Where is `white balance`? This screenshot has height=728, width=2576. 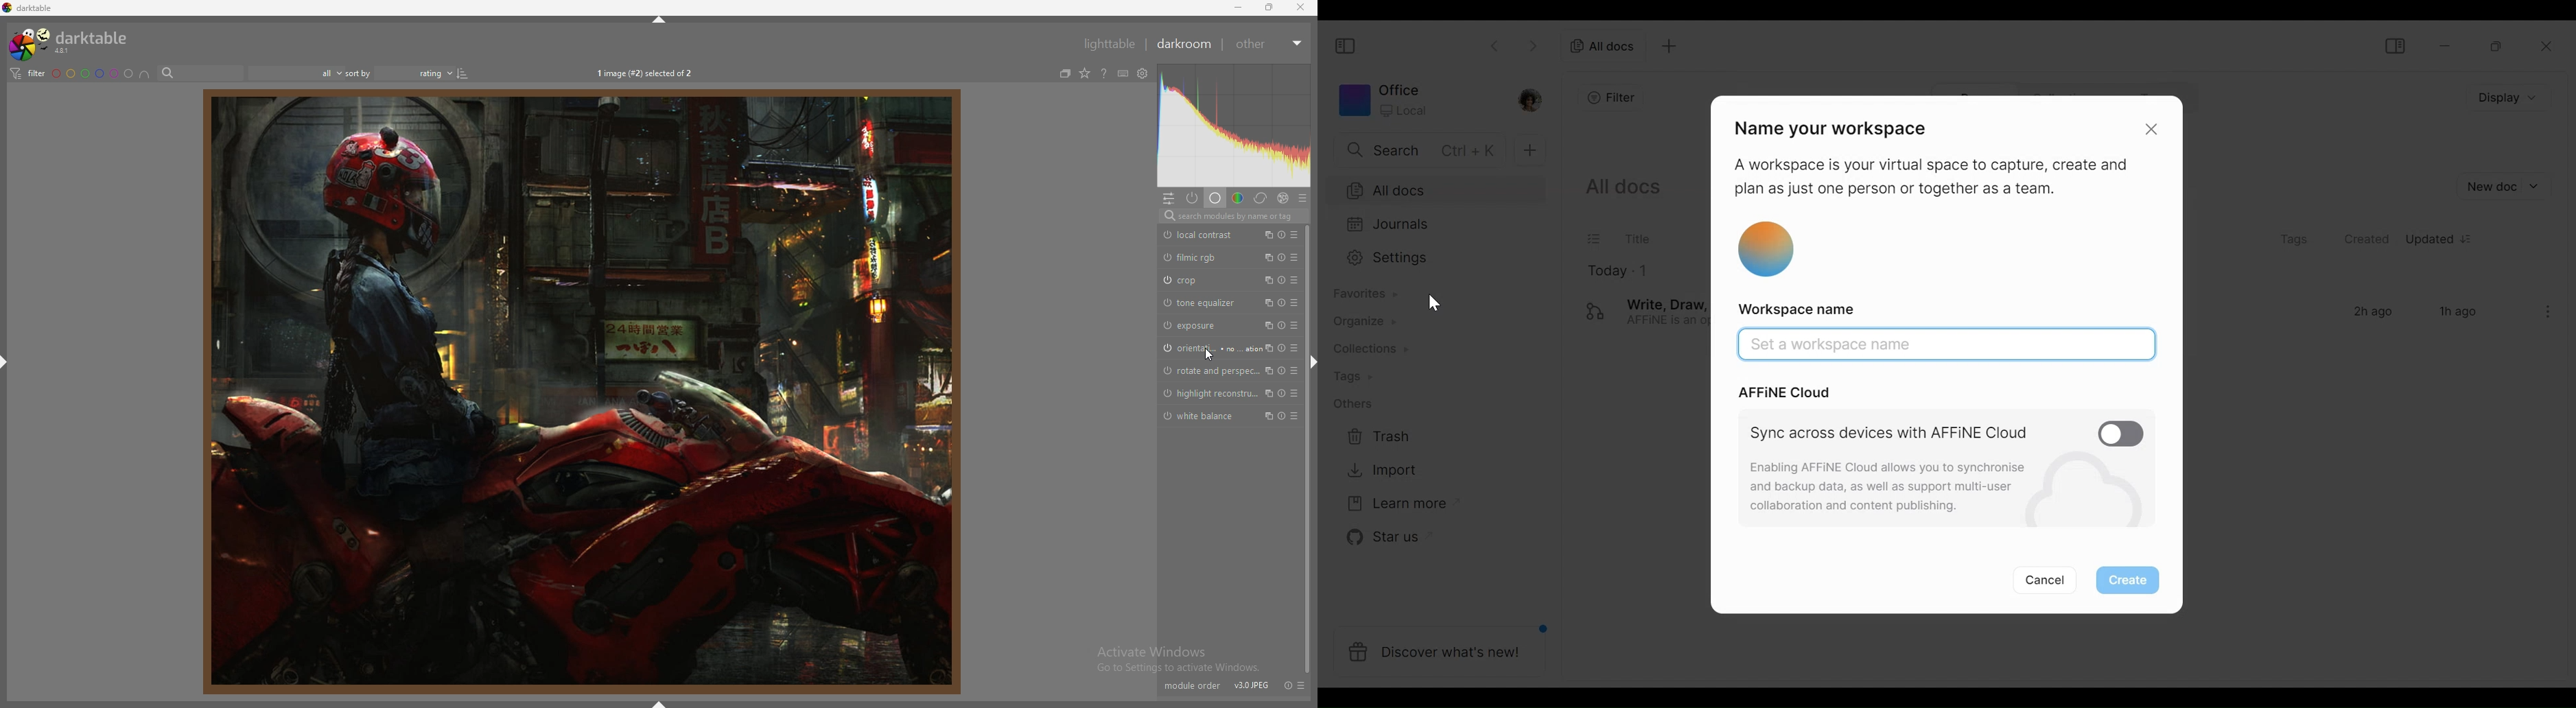 white balance is located at coordinates (1204, 416).